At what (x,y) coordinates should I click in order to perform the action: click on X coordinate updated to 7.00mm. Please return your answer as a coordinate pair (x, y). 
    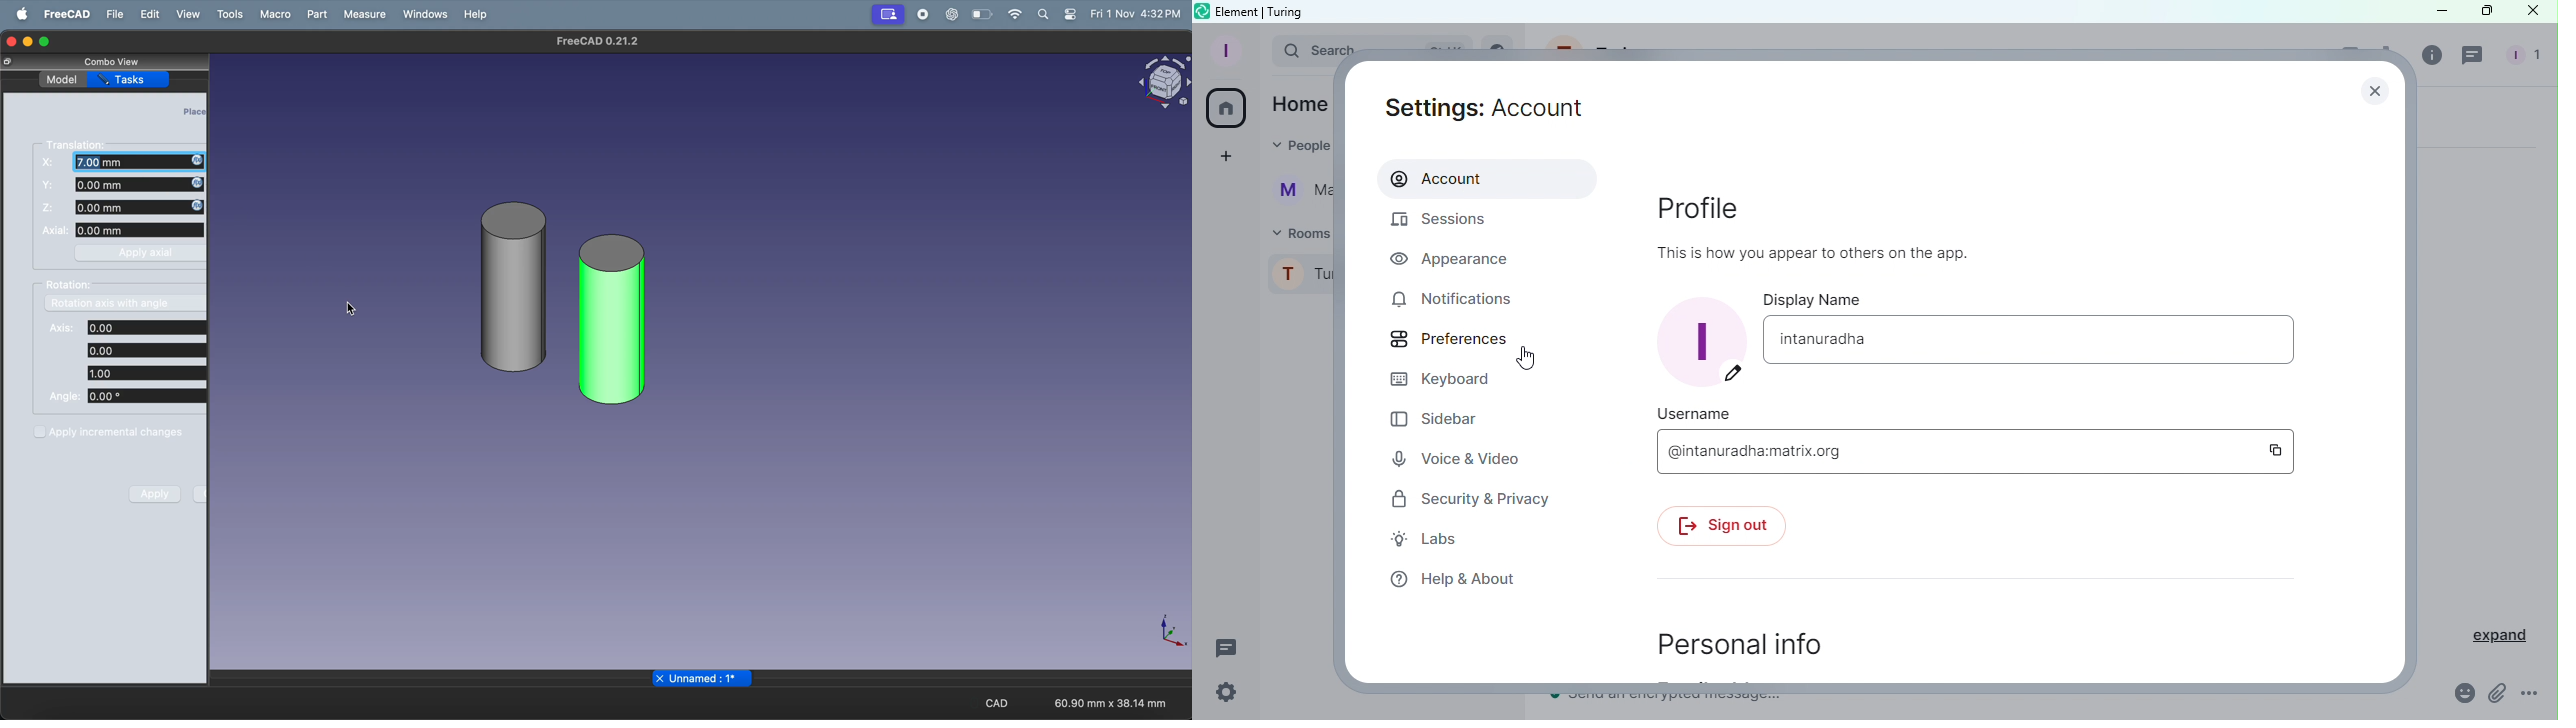
    Looking at the image, I should click on (139, 162).